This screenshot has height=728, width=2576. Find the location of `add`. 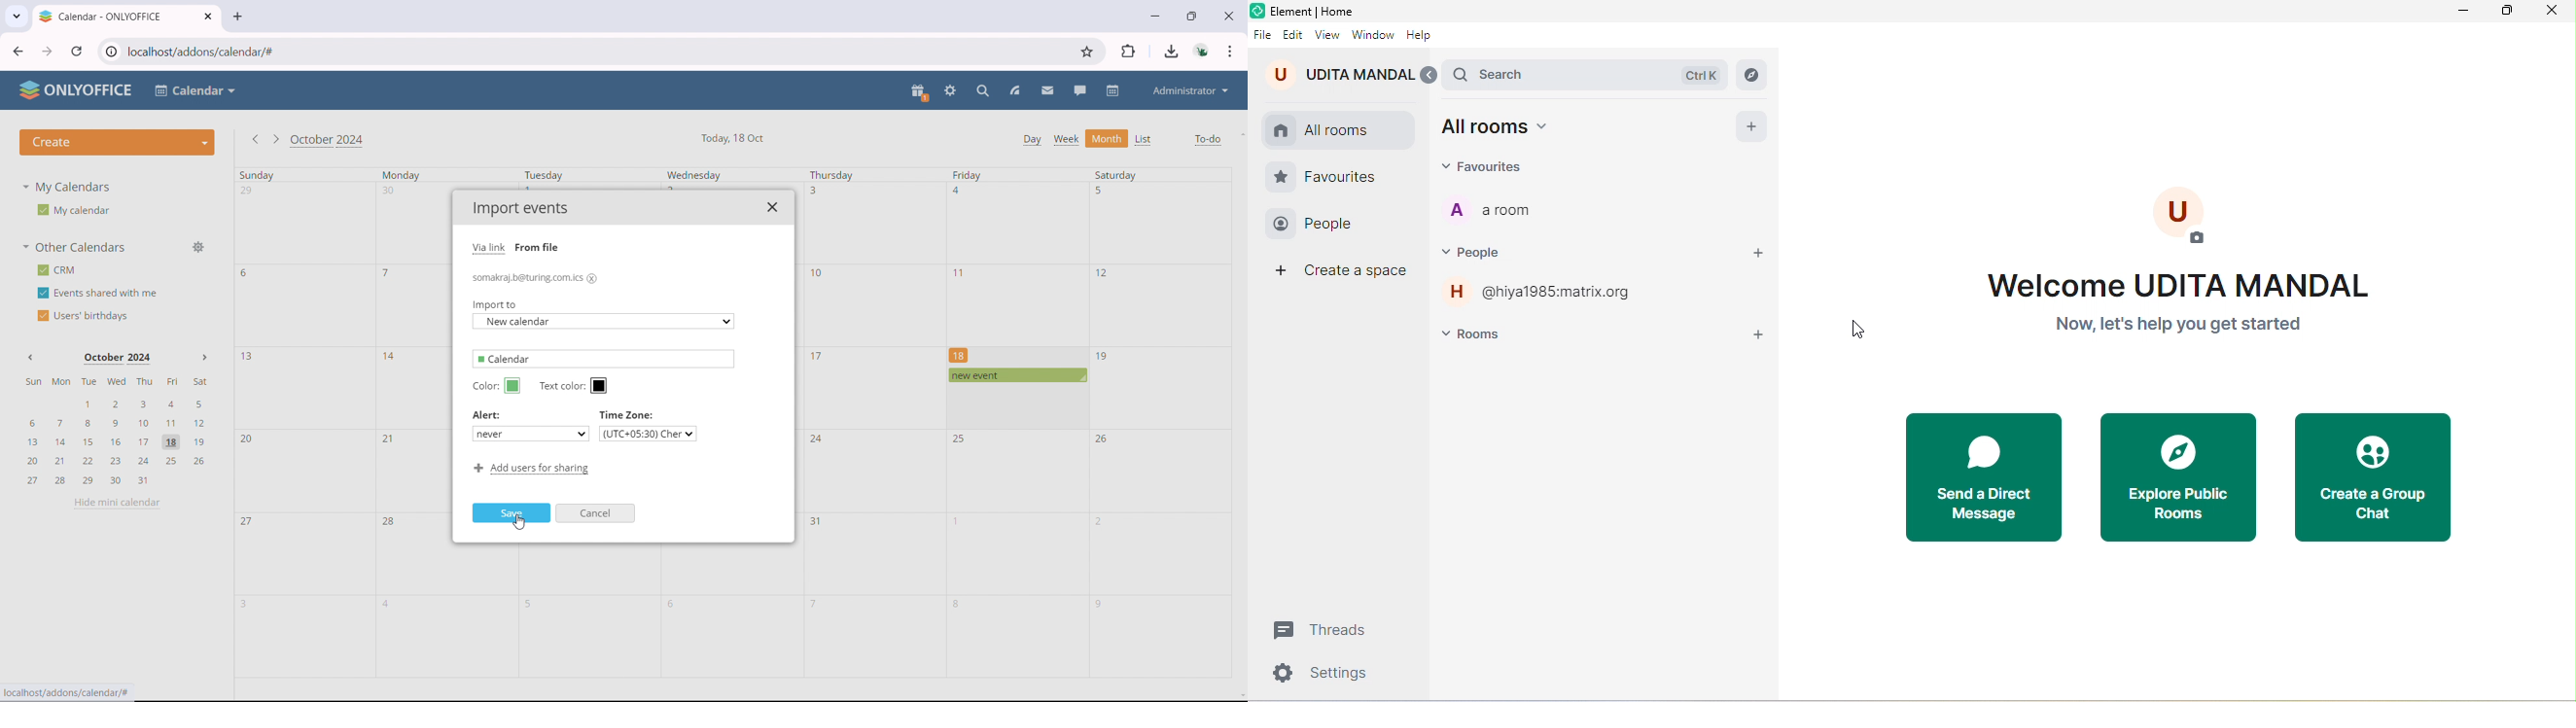

add is located at coordinates (1750, 129).